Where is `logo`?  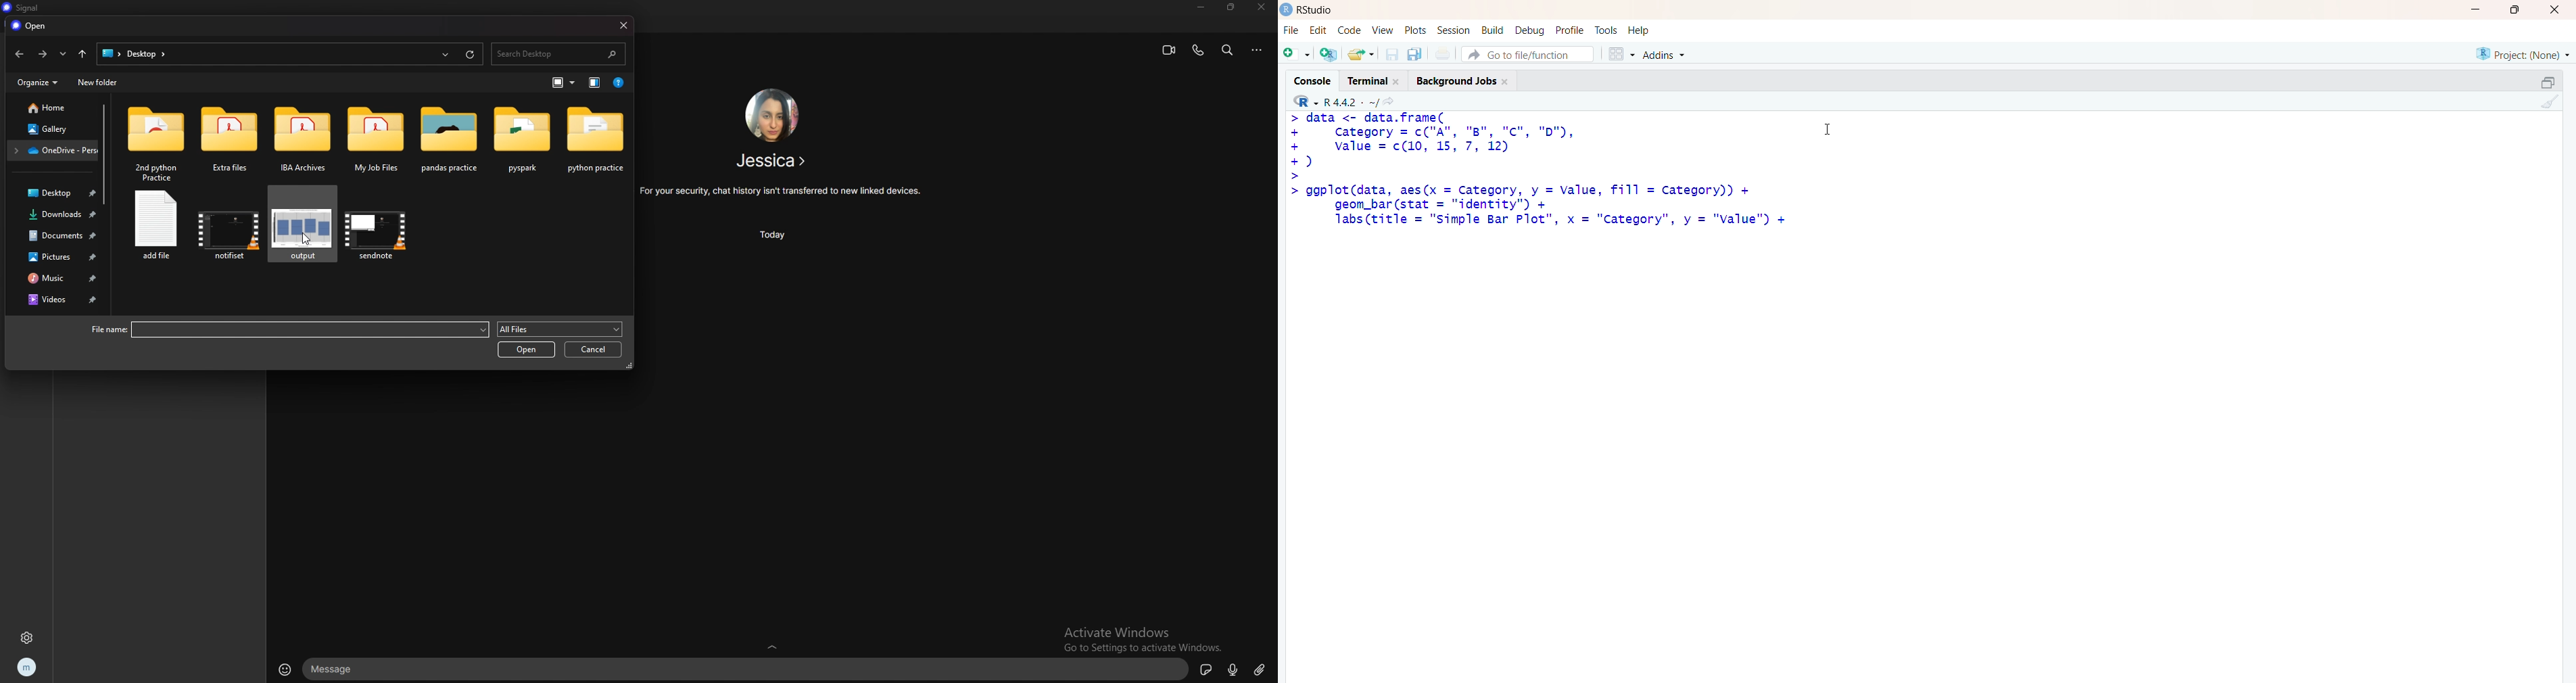
logo is located at coordinates (1287, 9).